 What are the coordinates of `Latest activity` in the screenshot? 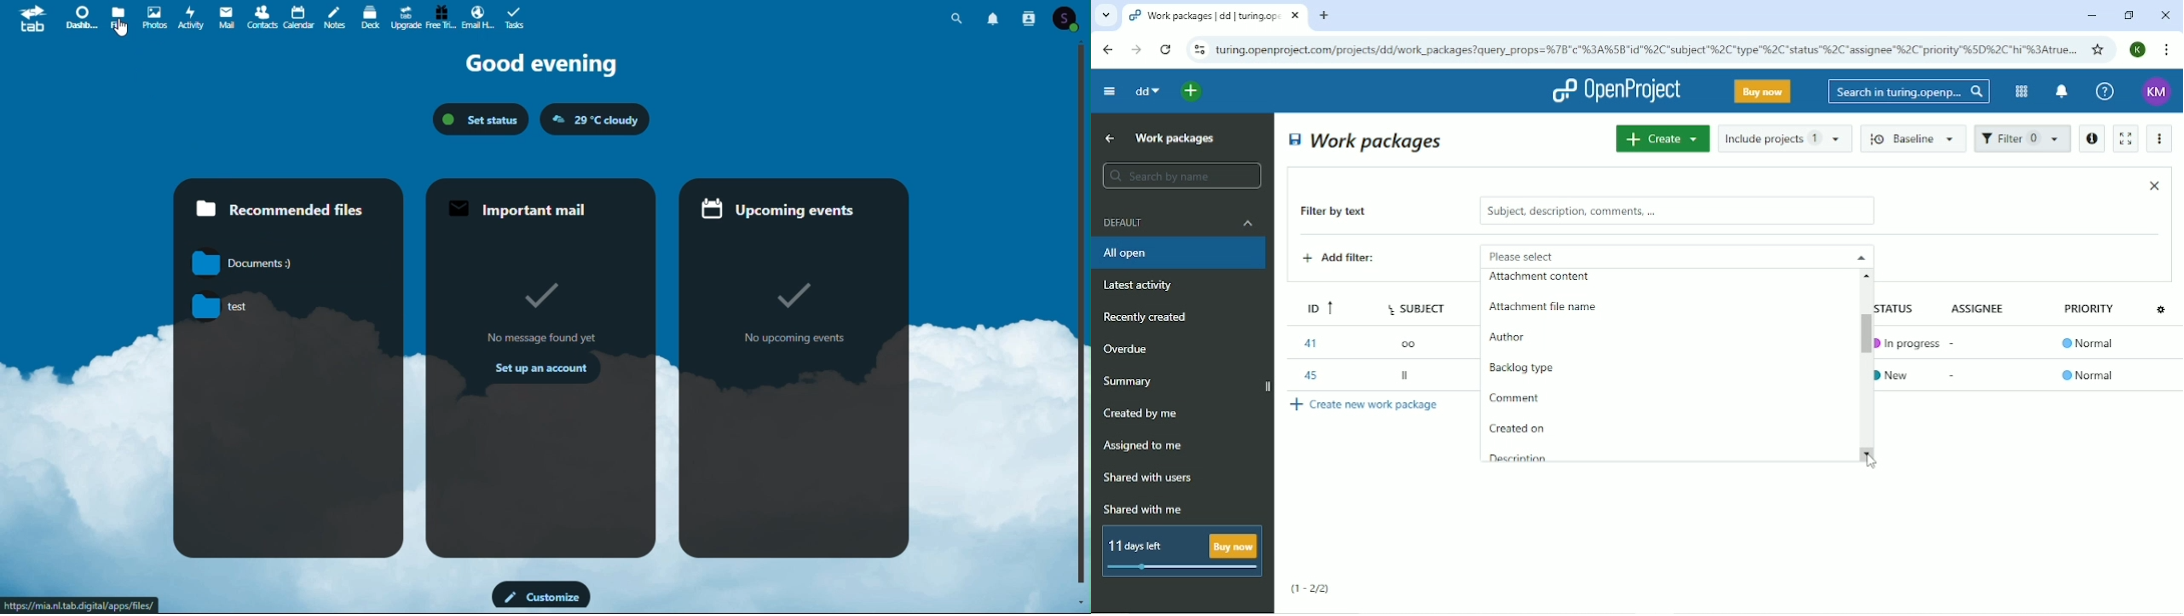 It's located at (1144, 287).